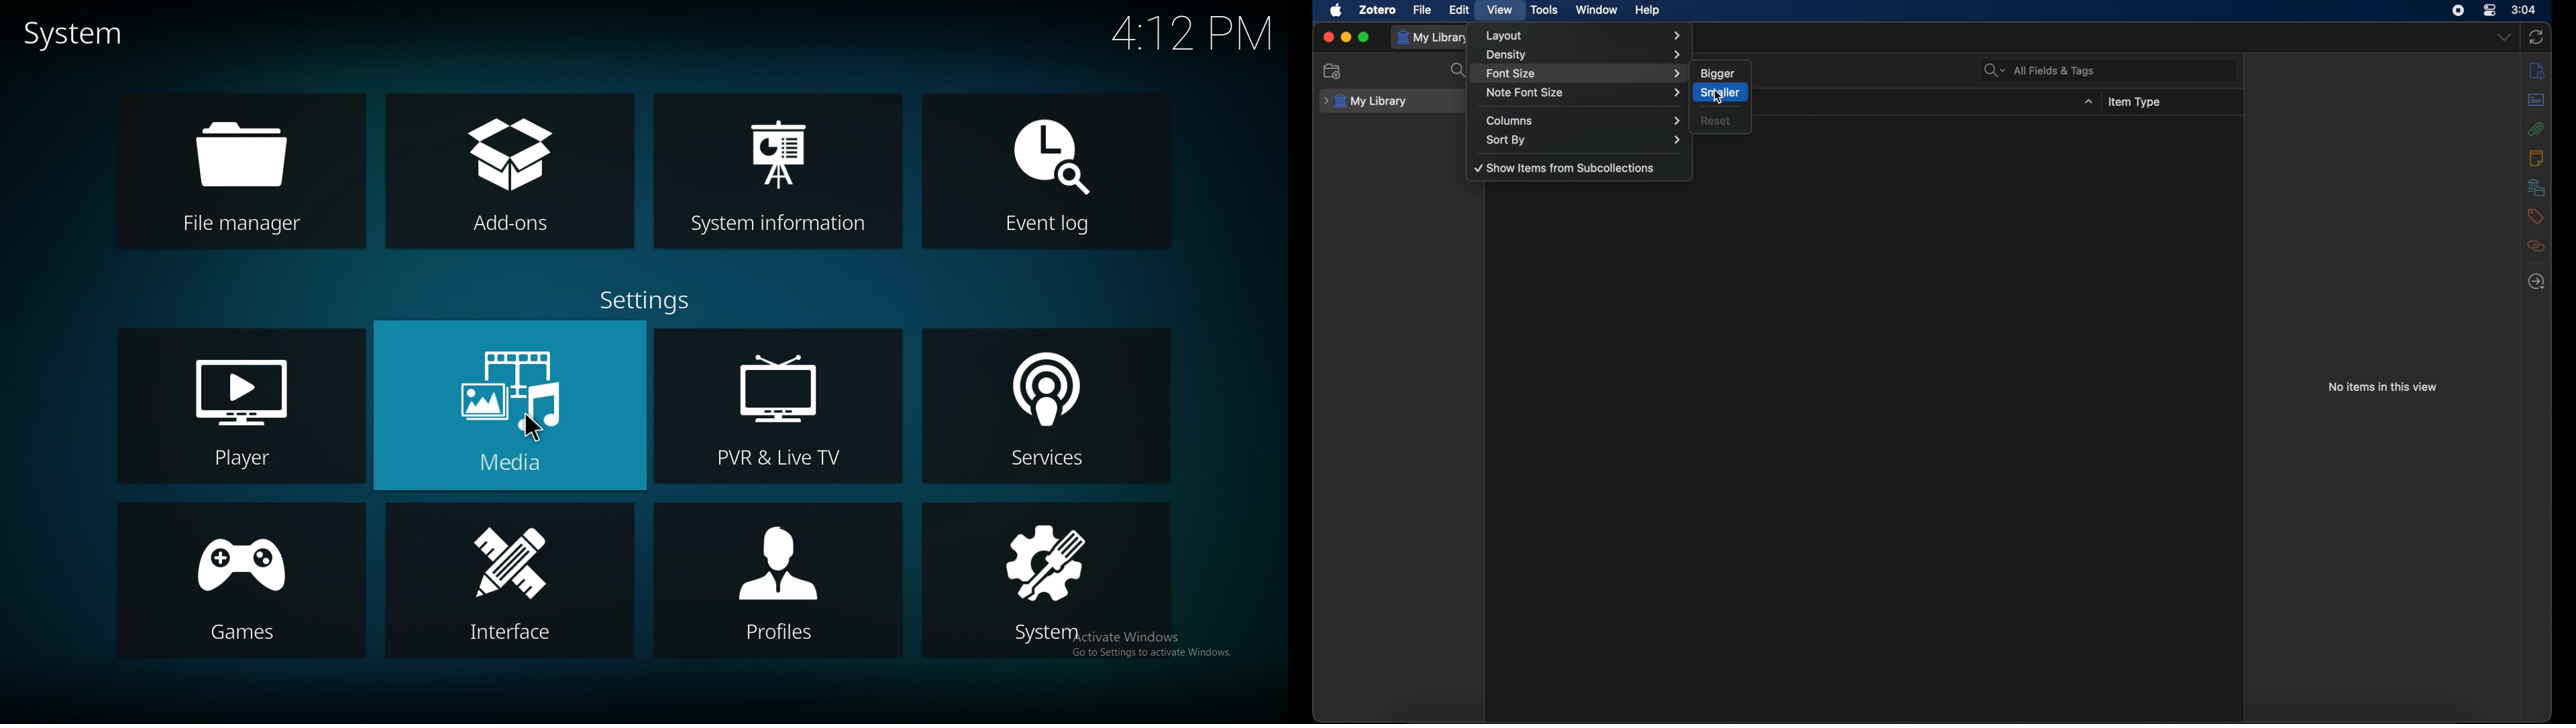 Image resolution: width=2576 pixels, height=728 pixels. I want to click on abstract, so click(2536, 99).